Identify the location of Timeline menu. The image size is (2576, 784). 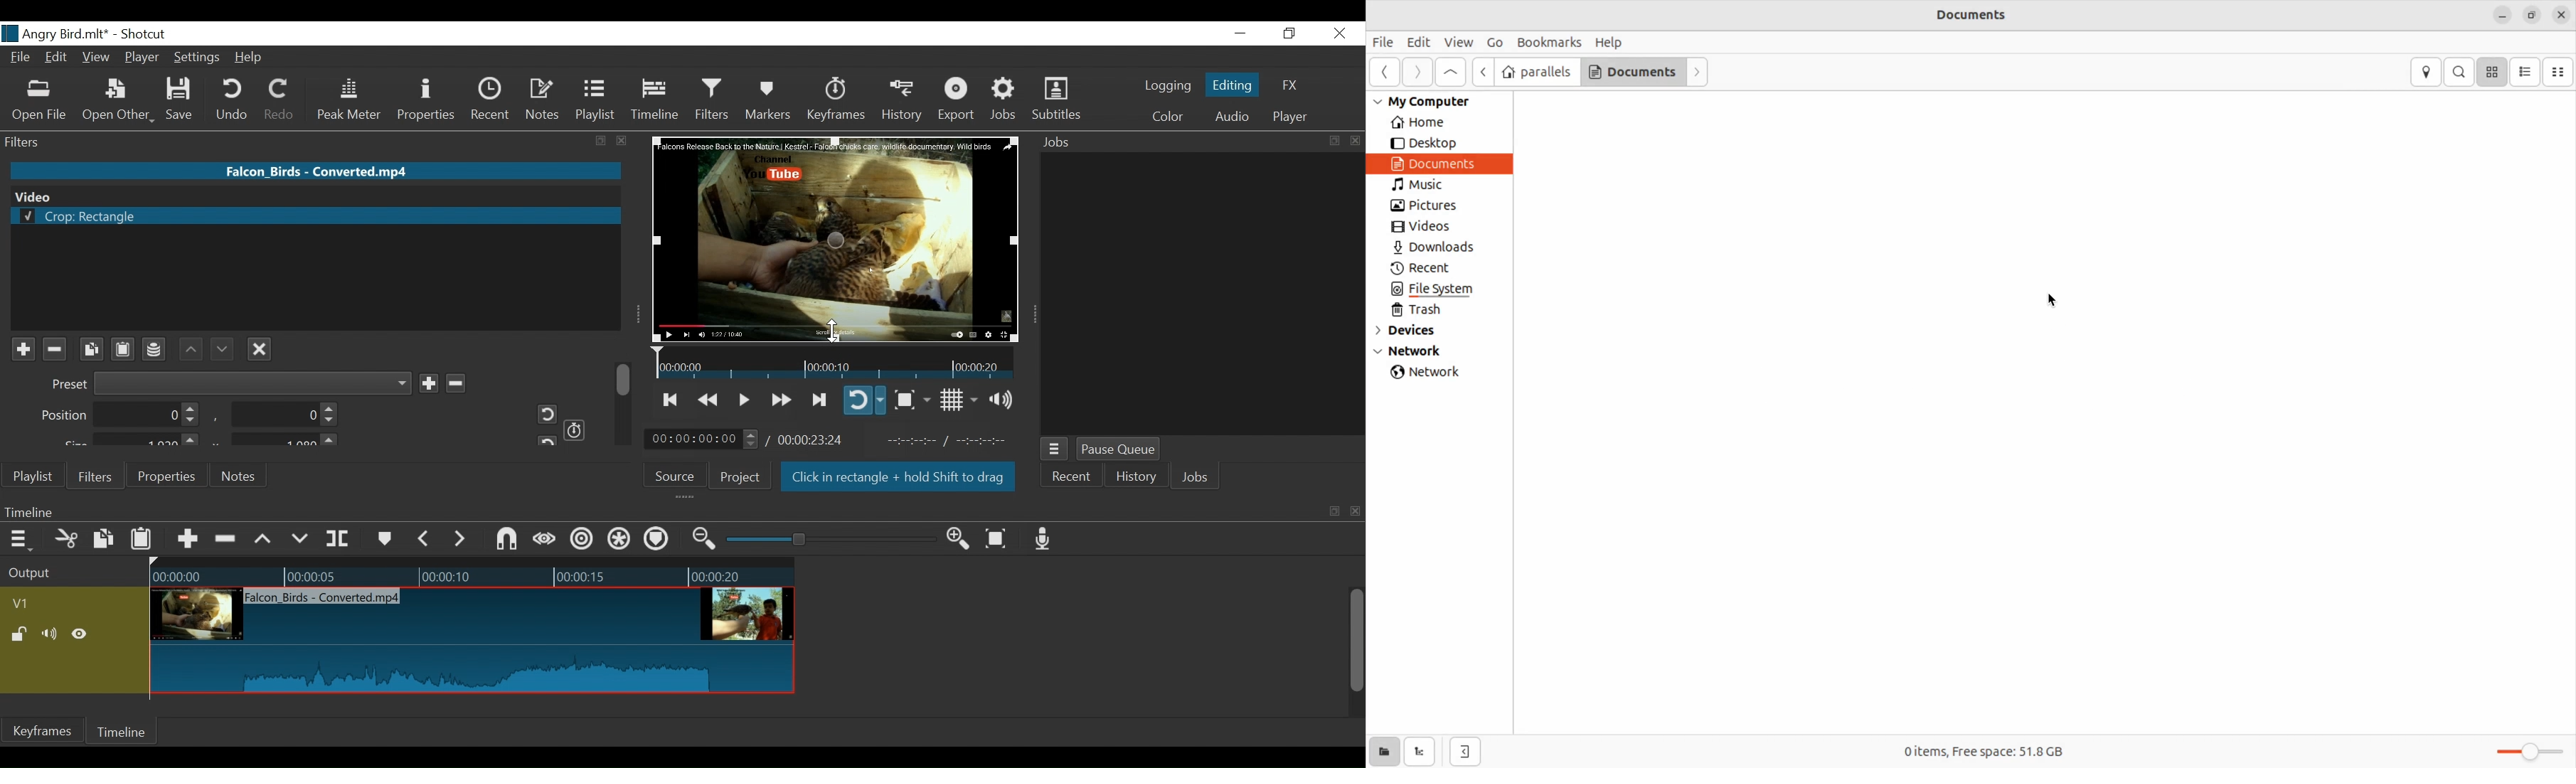
(23, 538).